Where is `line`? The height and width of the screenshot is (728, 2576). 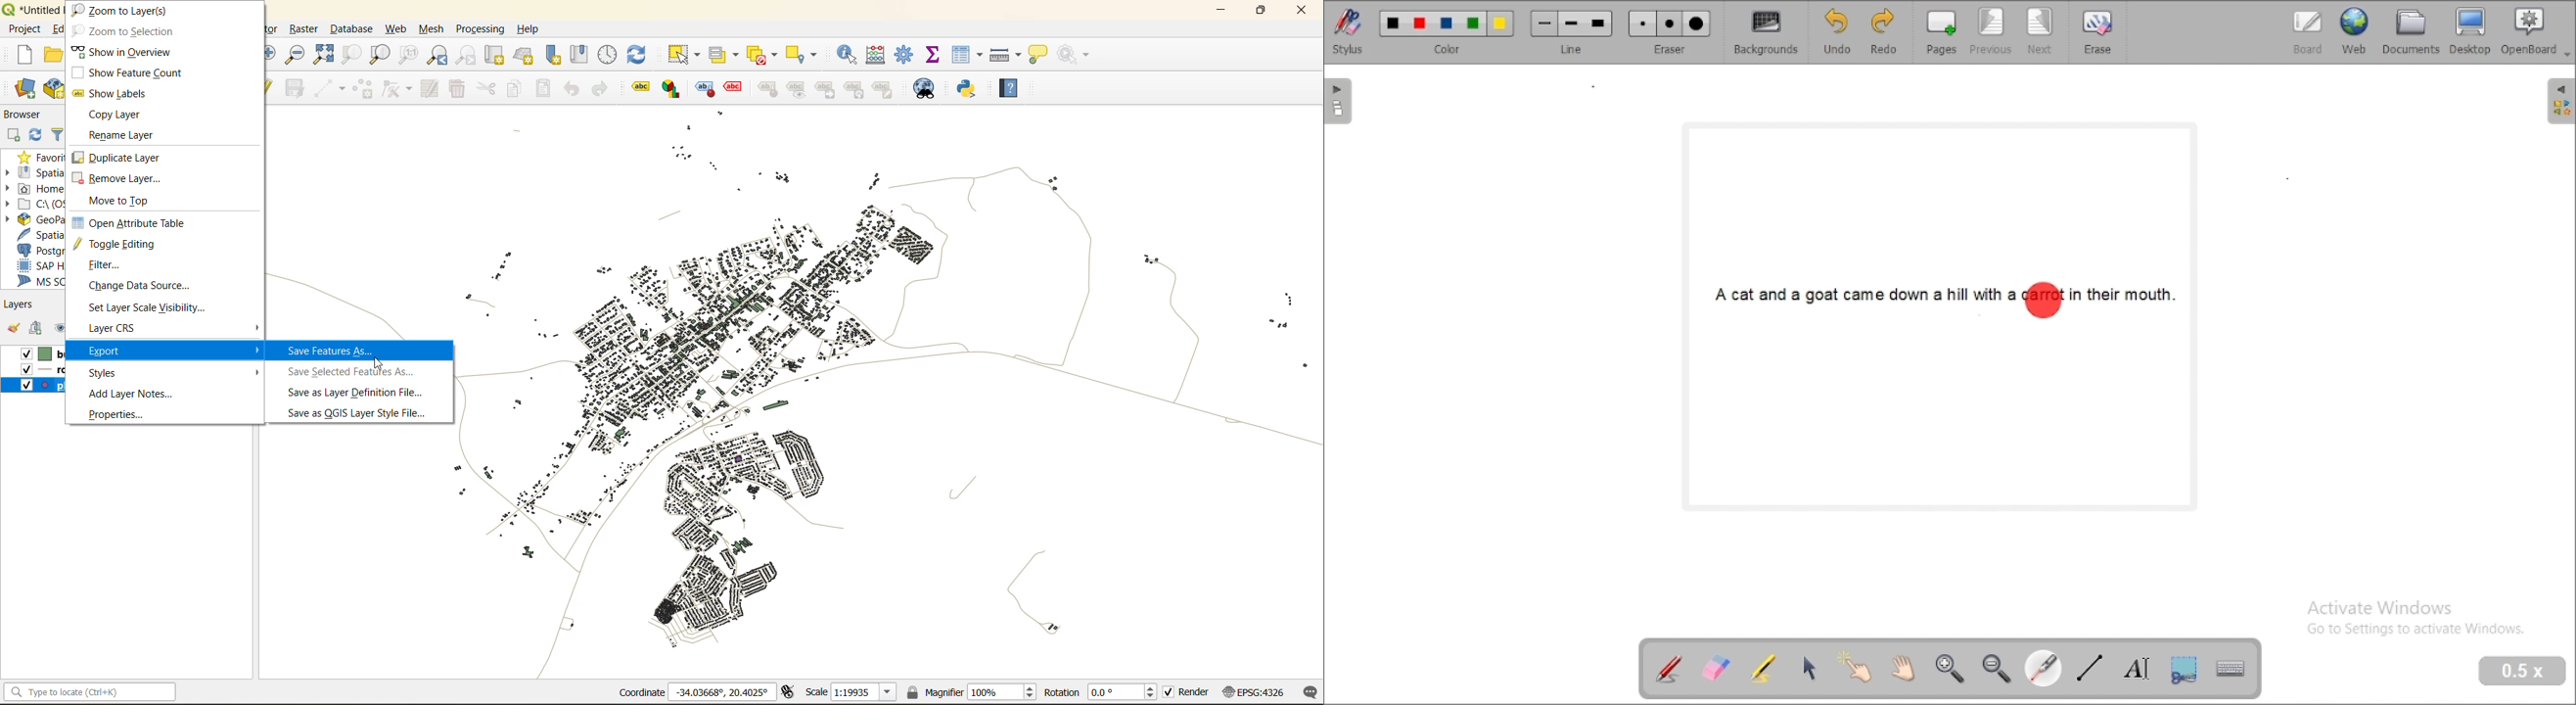 line is located at coordinates (1571, 33).